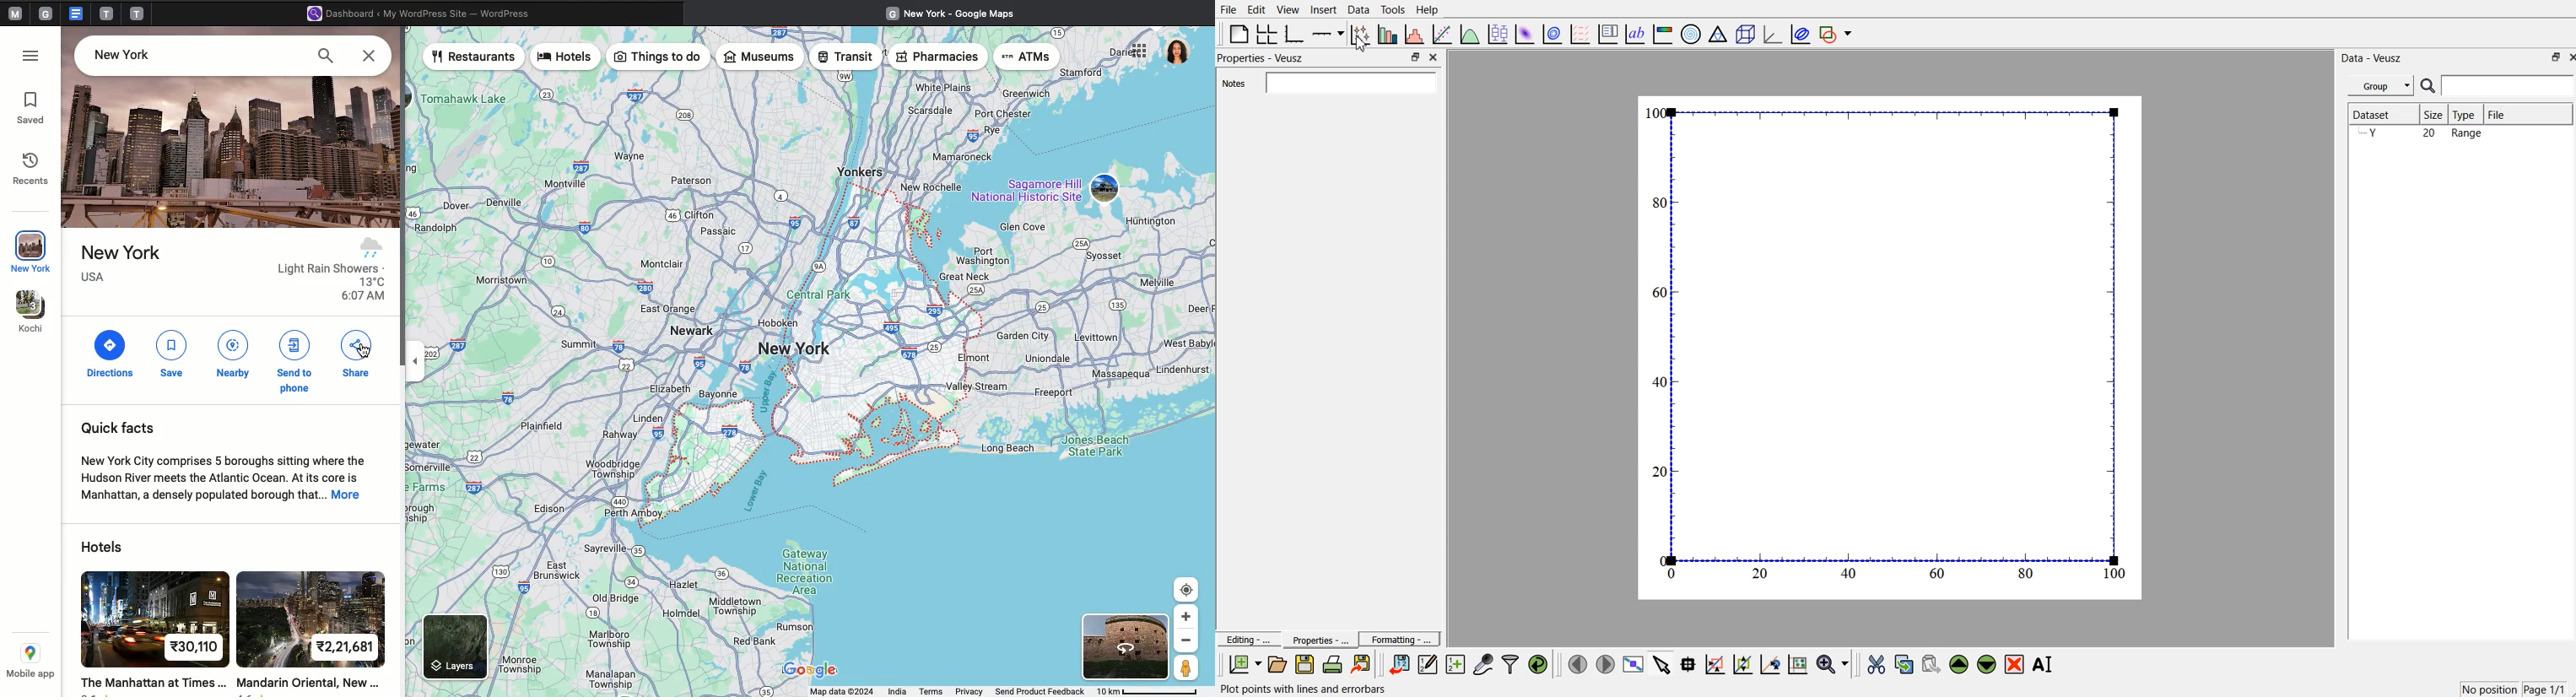  What do you see at coordinates (2378, 86) in the screenshot?
I see `Group` at bounding box center [2378, 86].